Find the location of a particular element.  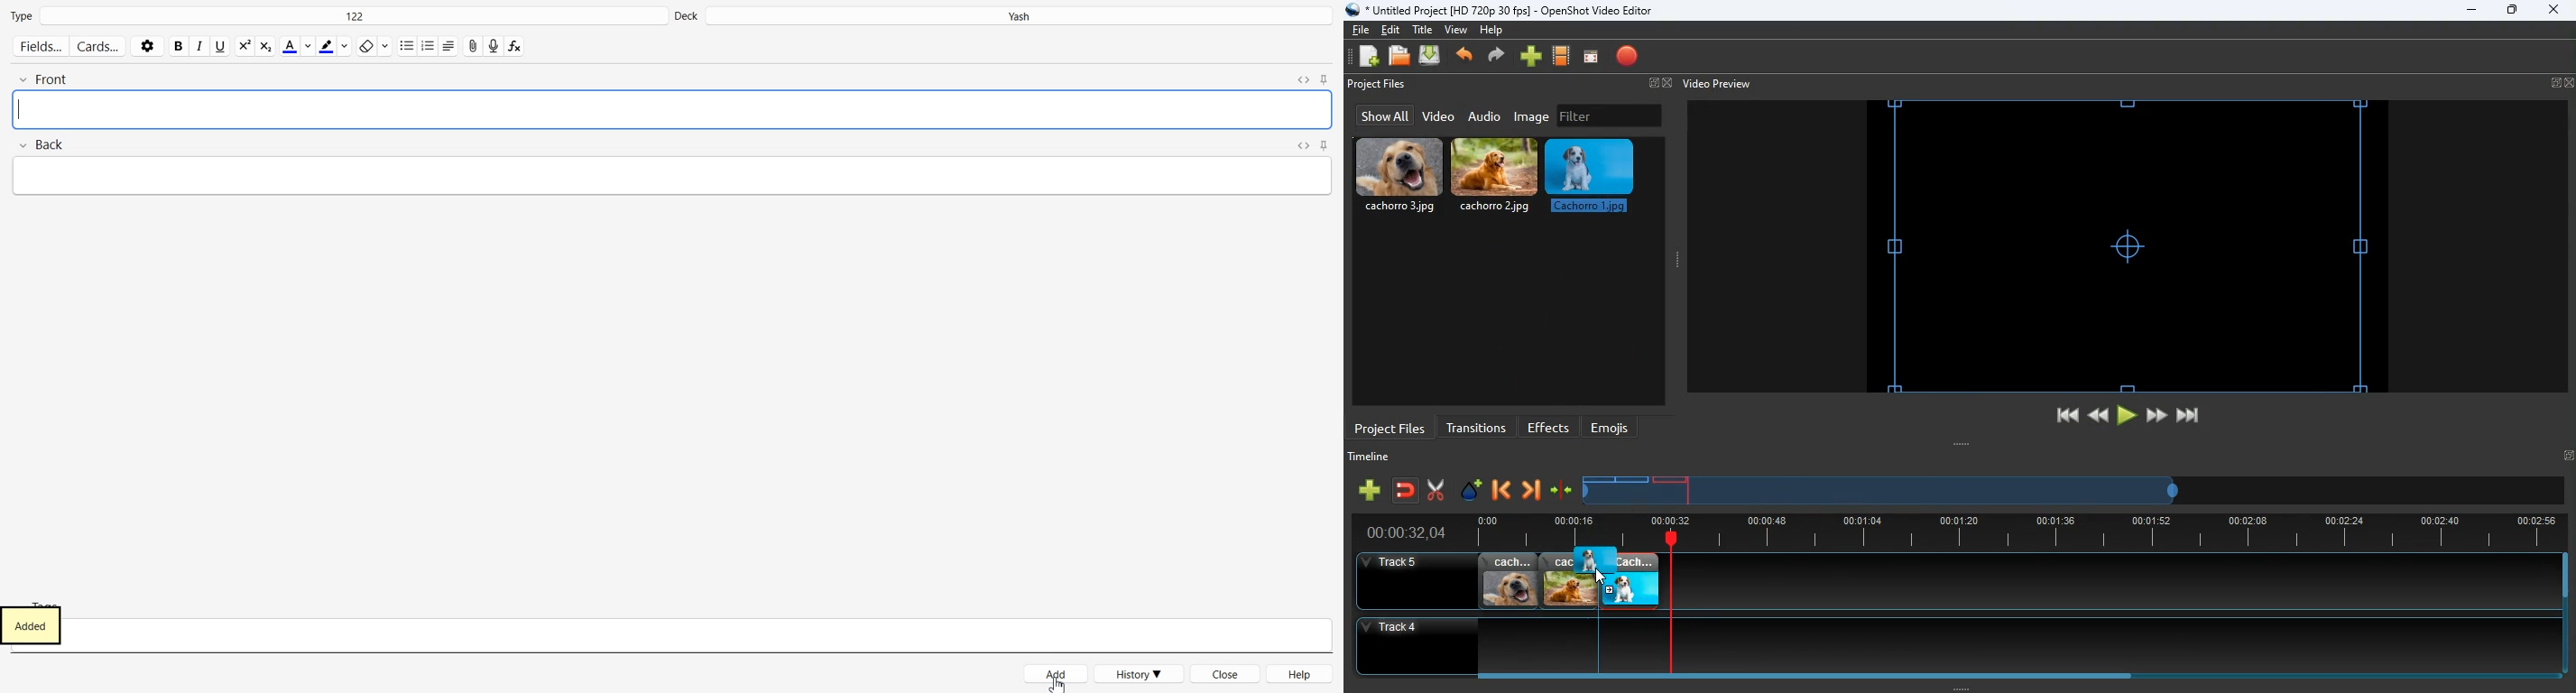

Subscript is located at coordinates (244, 46).